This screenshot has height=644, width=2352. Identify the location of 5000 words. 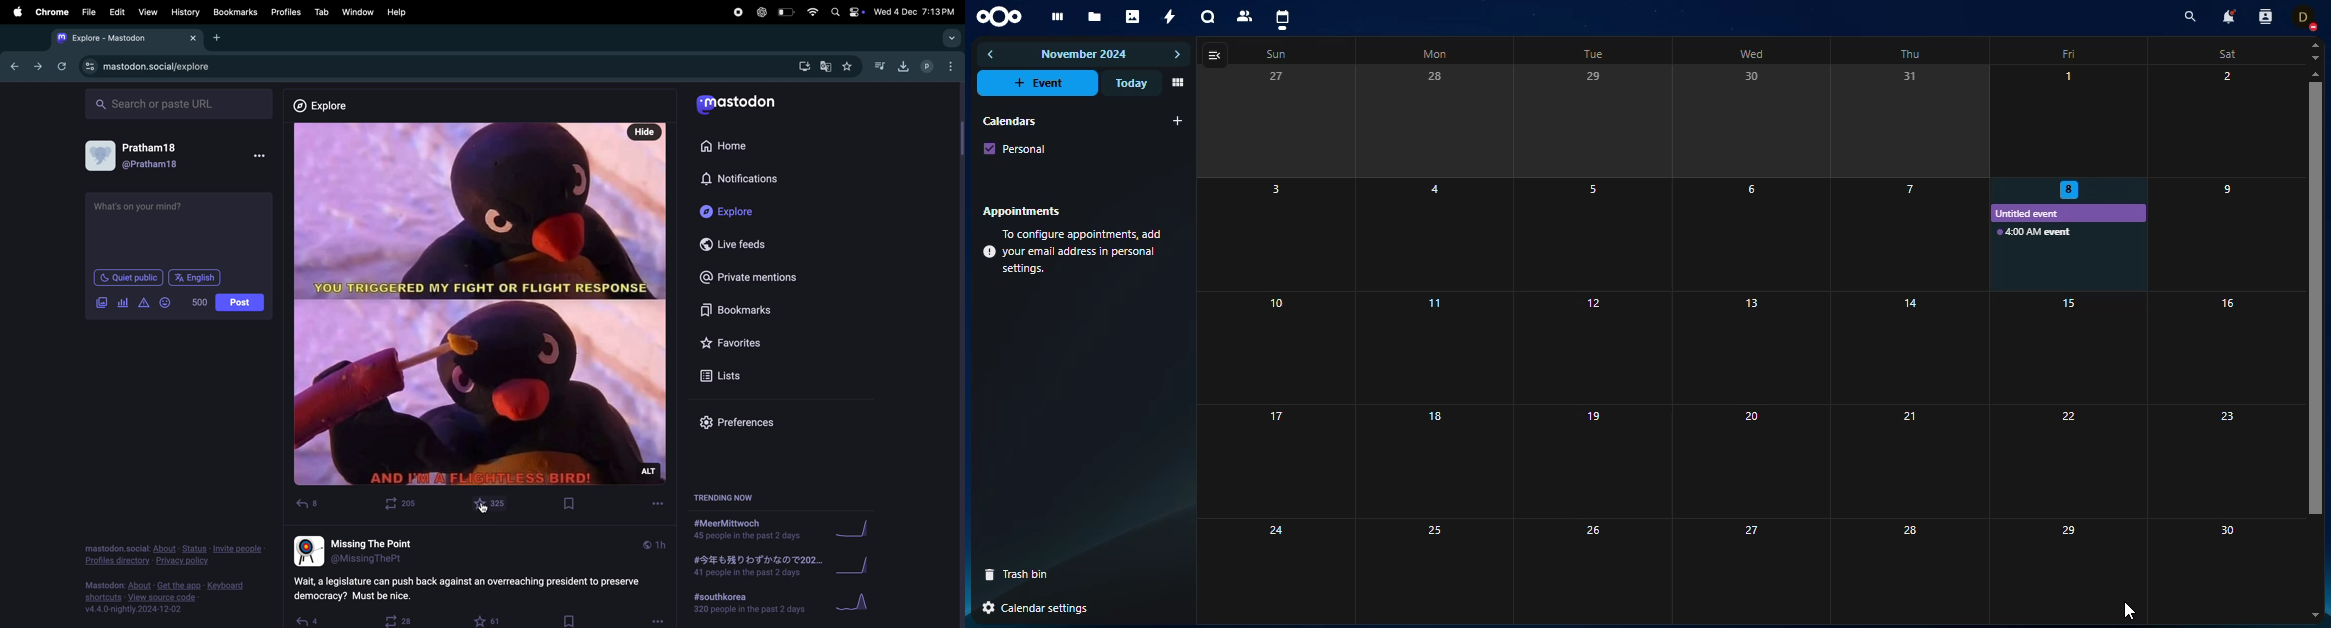
(201, 300).